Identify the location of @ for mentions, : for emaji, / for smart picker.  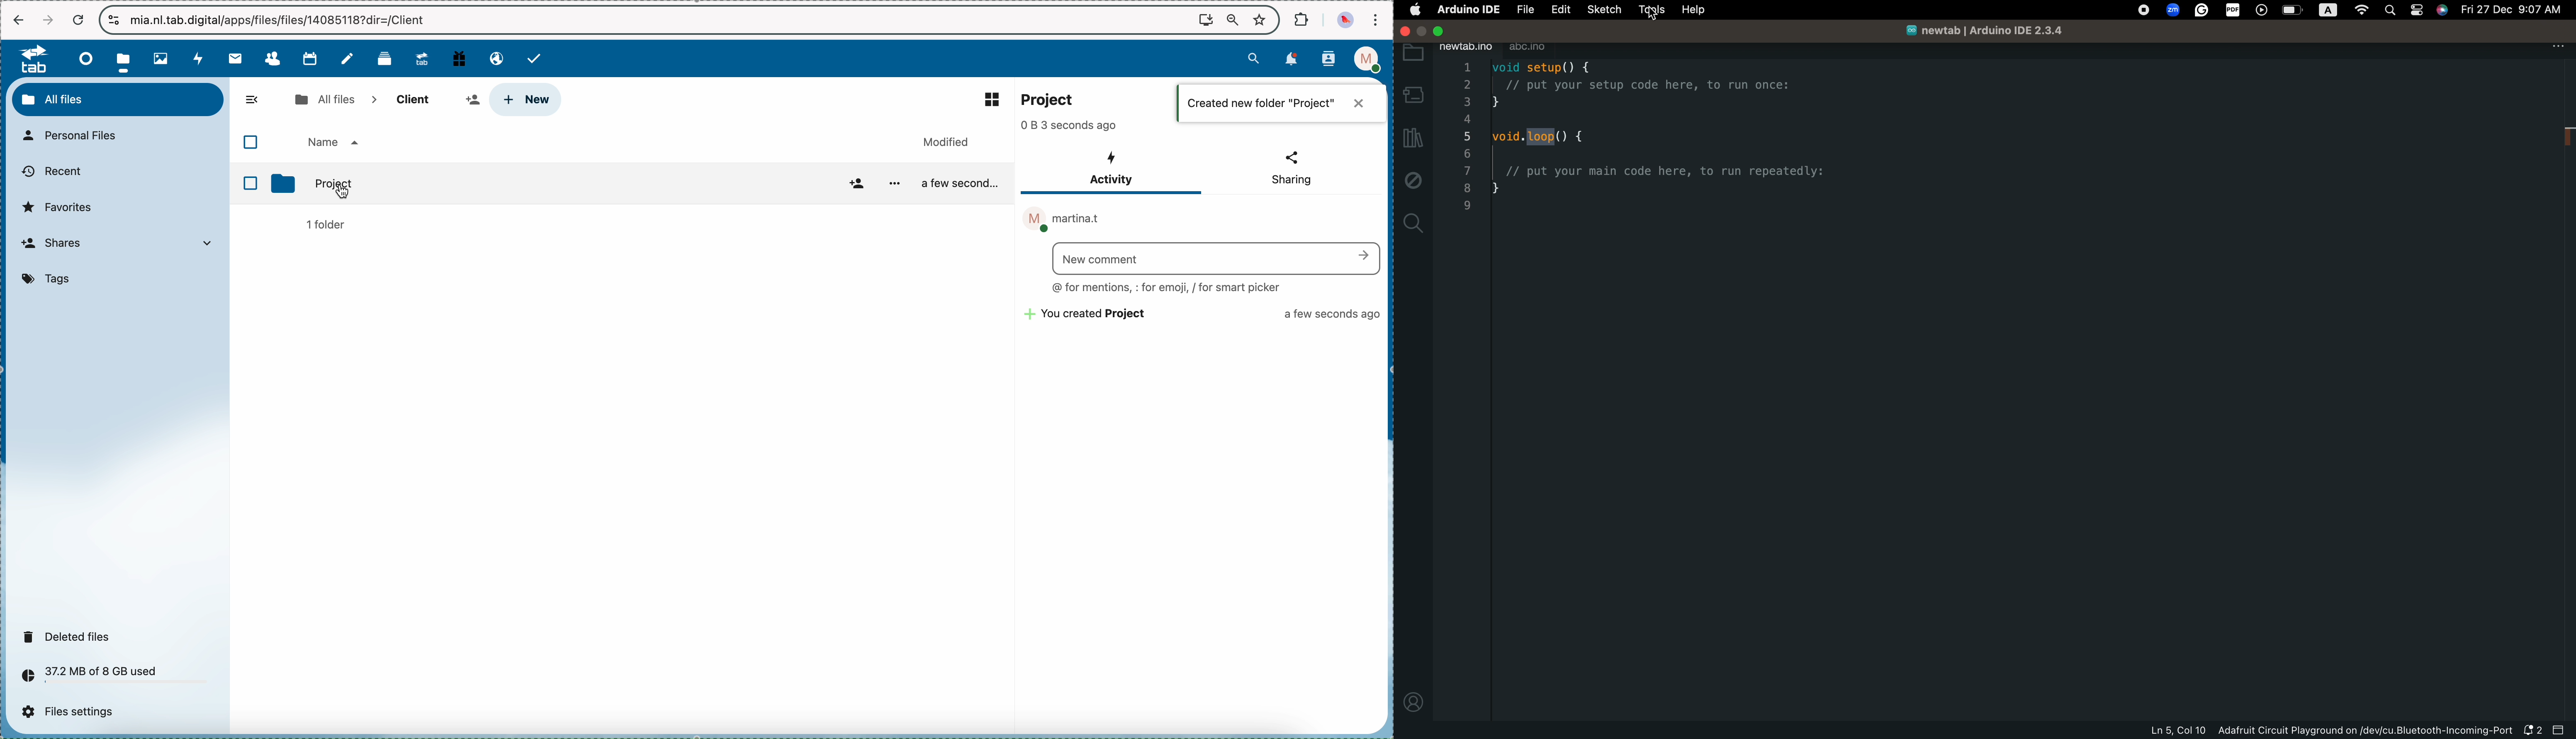
(1166, 289).